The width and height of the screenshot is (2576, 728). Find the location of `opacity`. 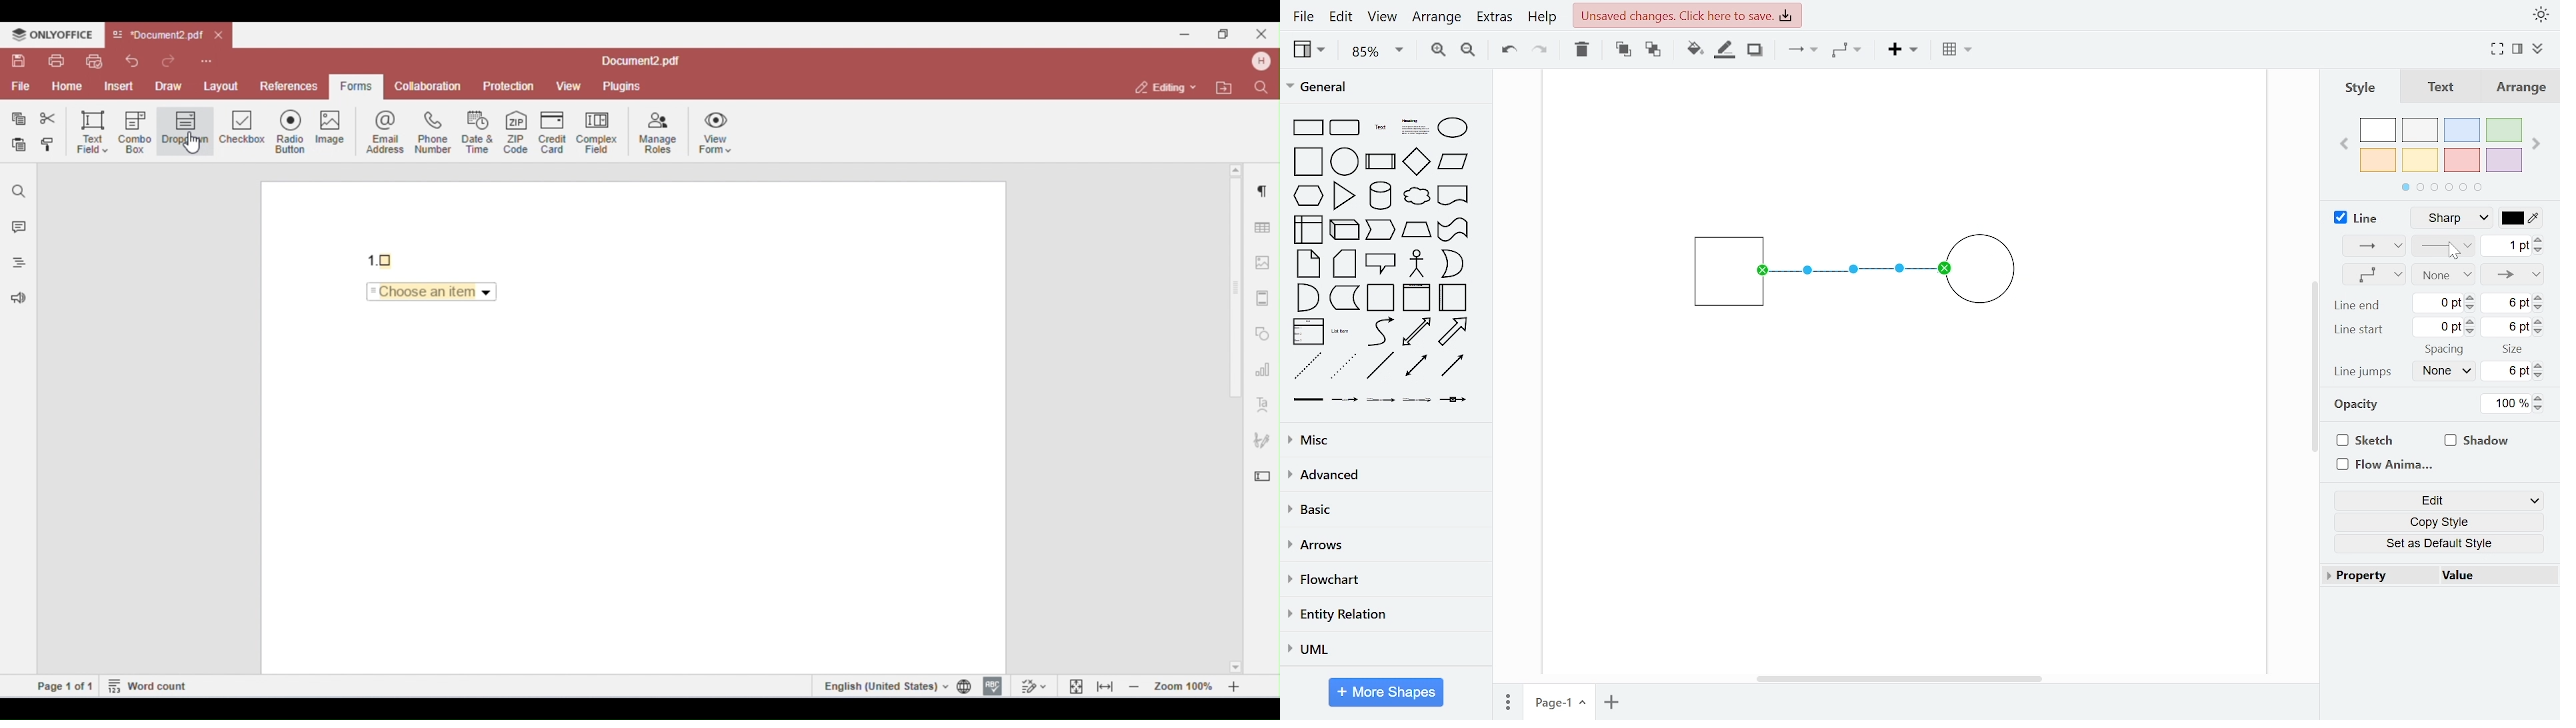

opacity is located at coordinates (2359, 407).